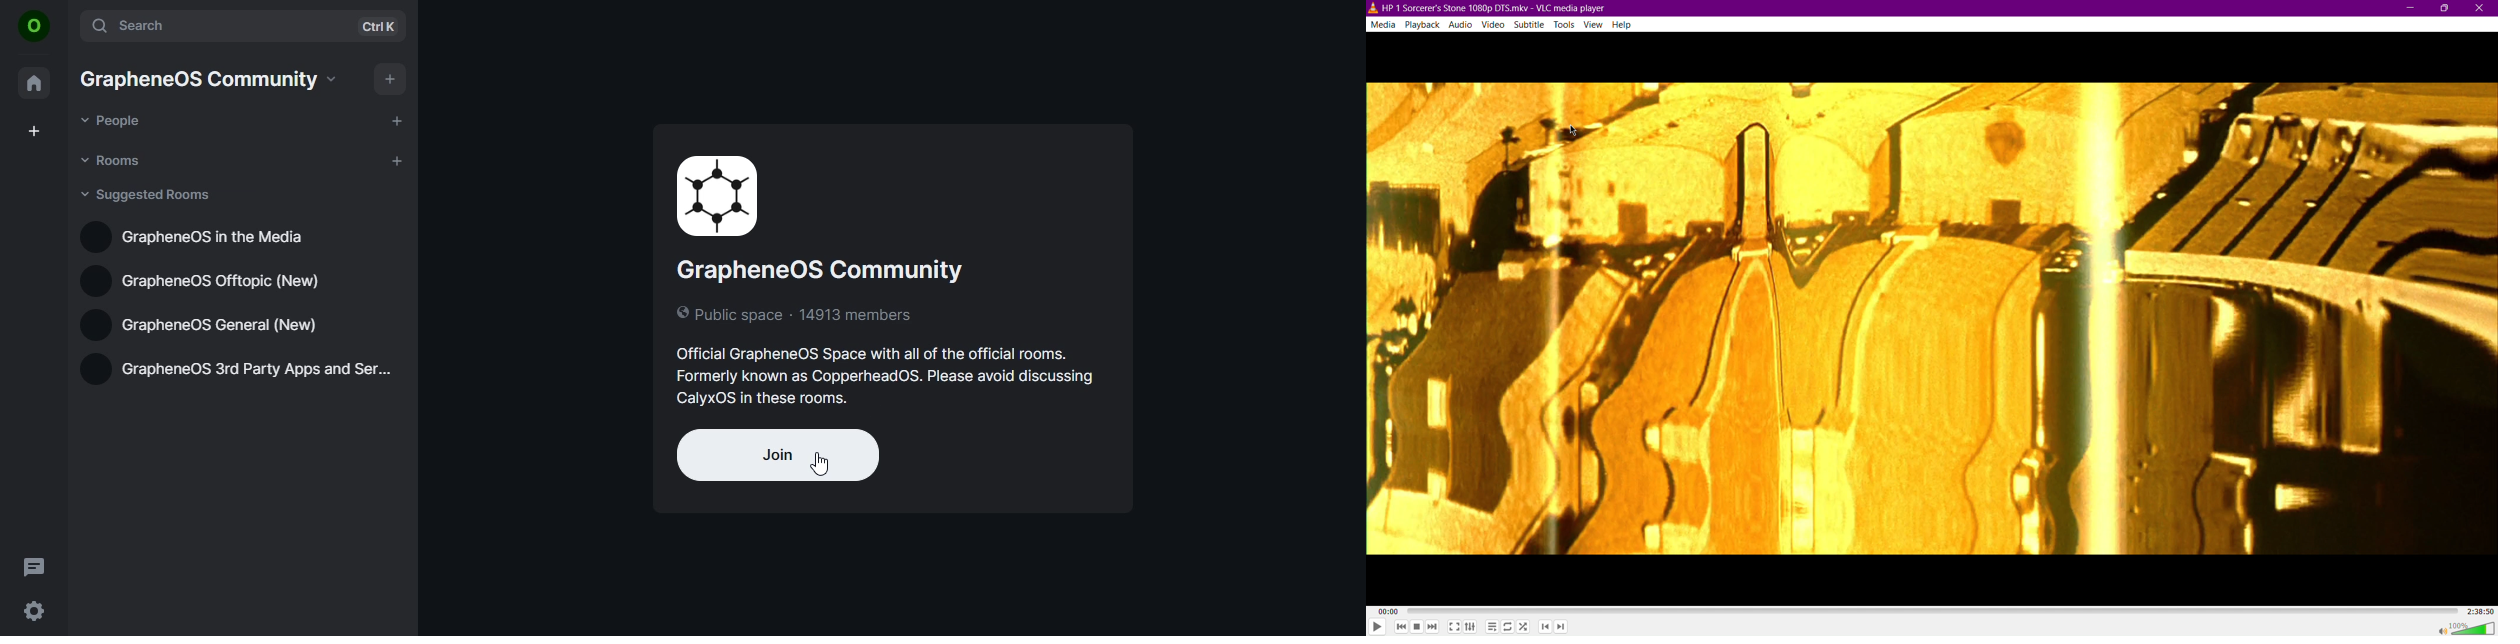 This screenshot has width=2520, height=644. Describe the element at coordinates (34, 131) in the screenshot. I see `create a space` at that location.